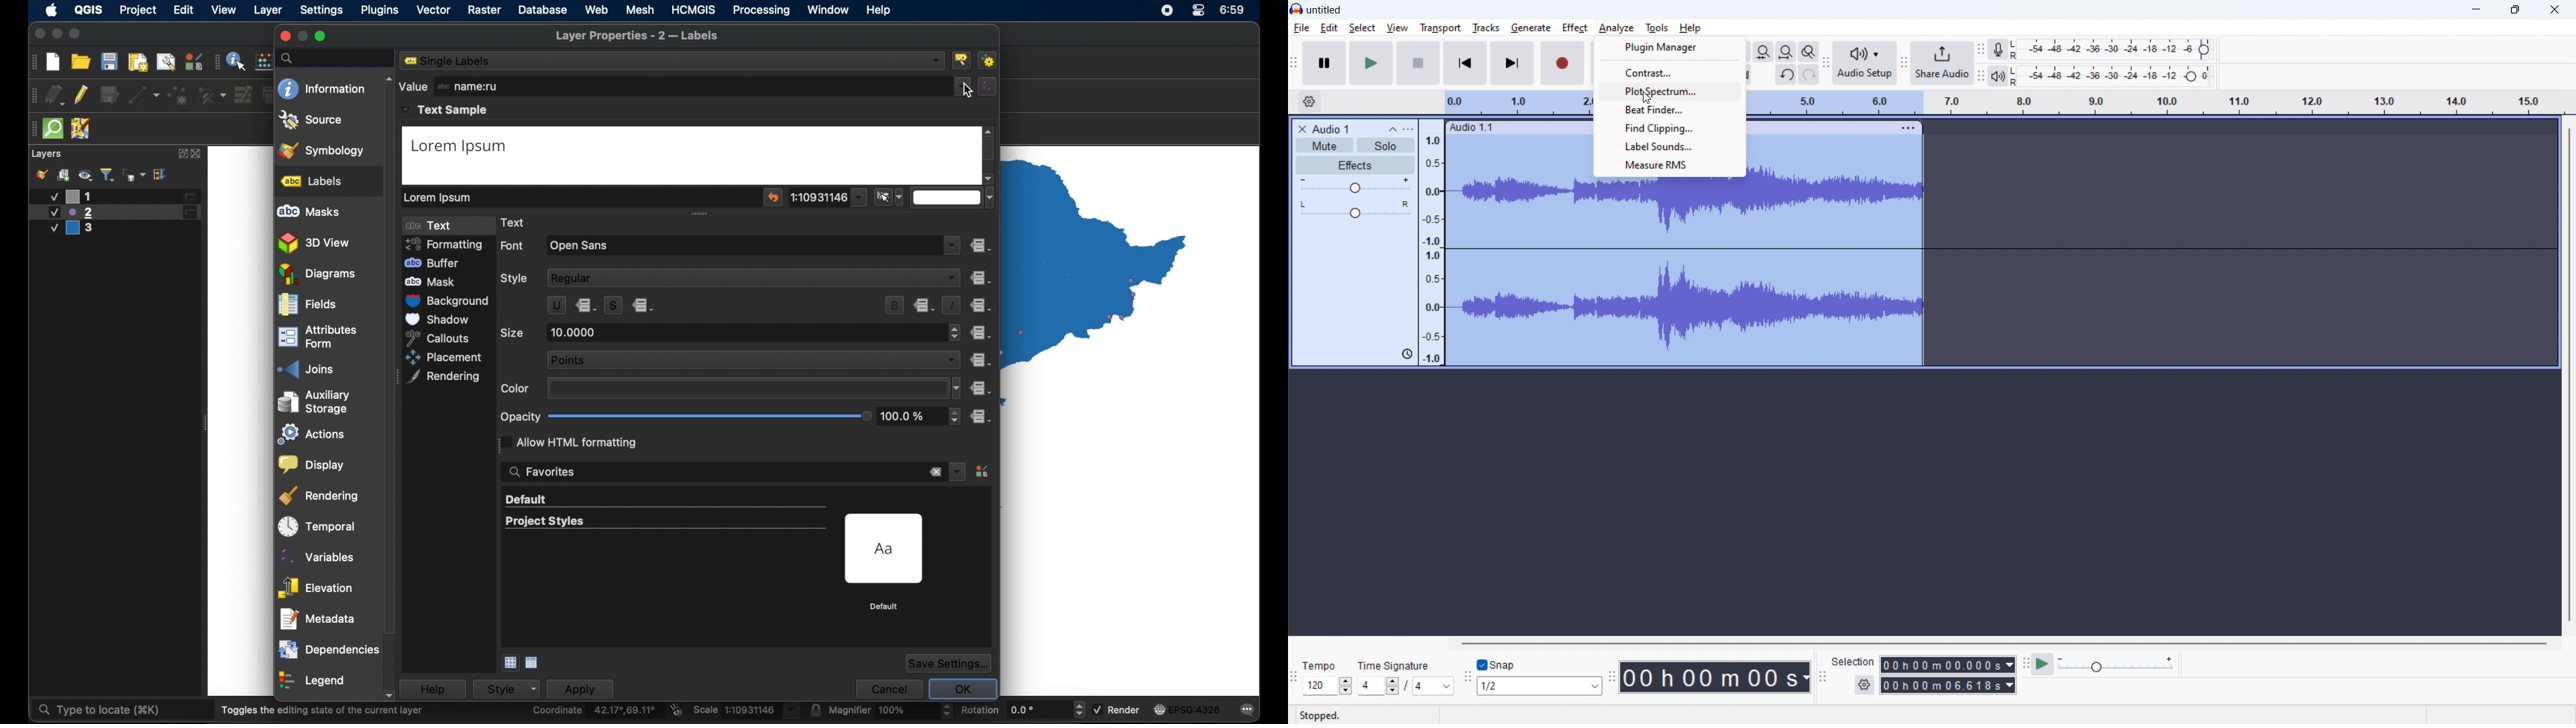 Image resolution: width=2576 pixels, height=728 pixels. Describe the element at coordinates (269, 11) in the screenshot. I see `layer` at that location.